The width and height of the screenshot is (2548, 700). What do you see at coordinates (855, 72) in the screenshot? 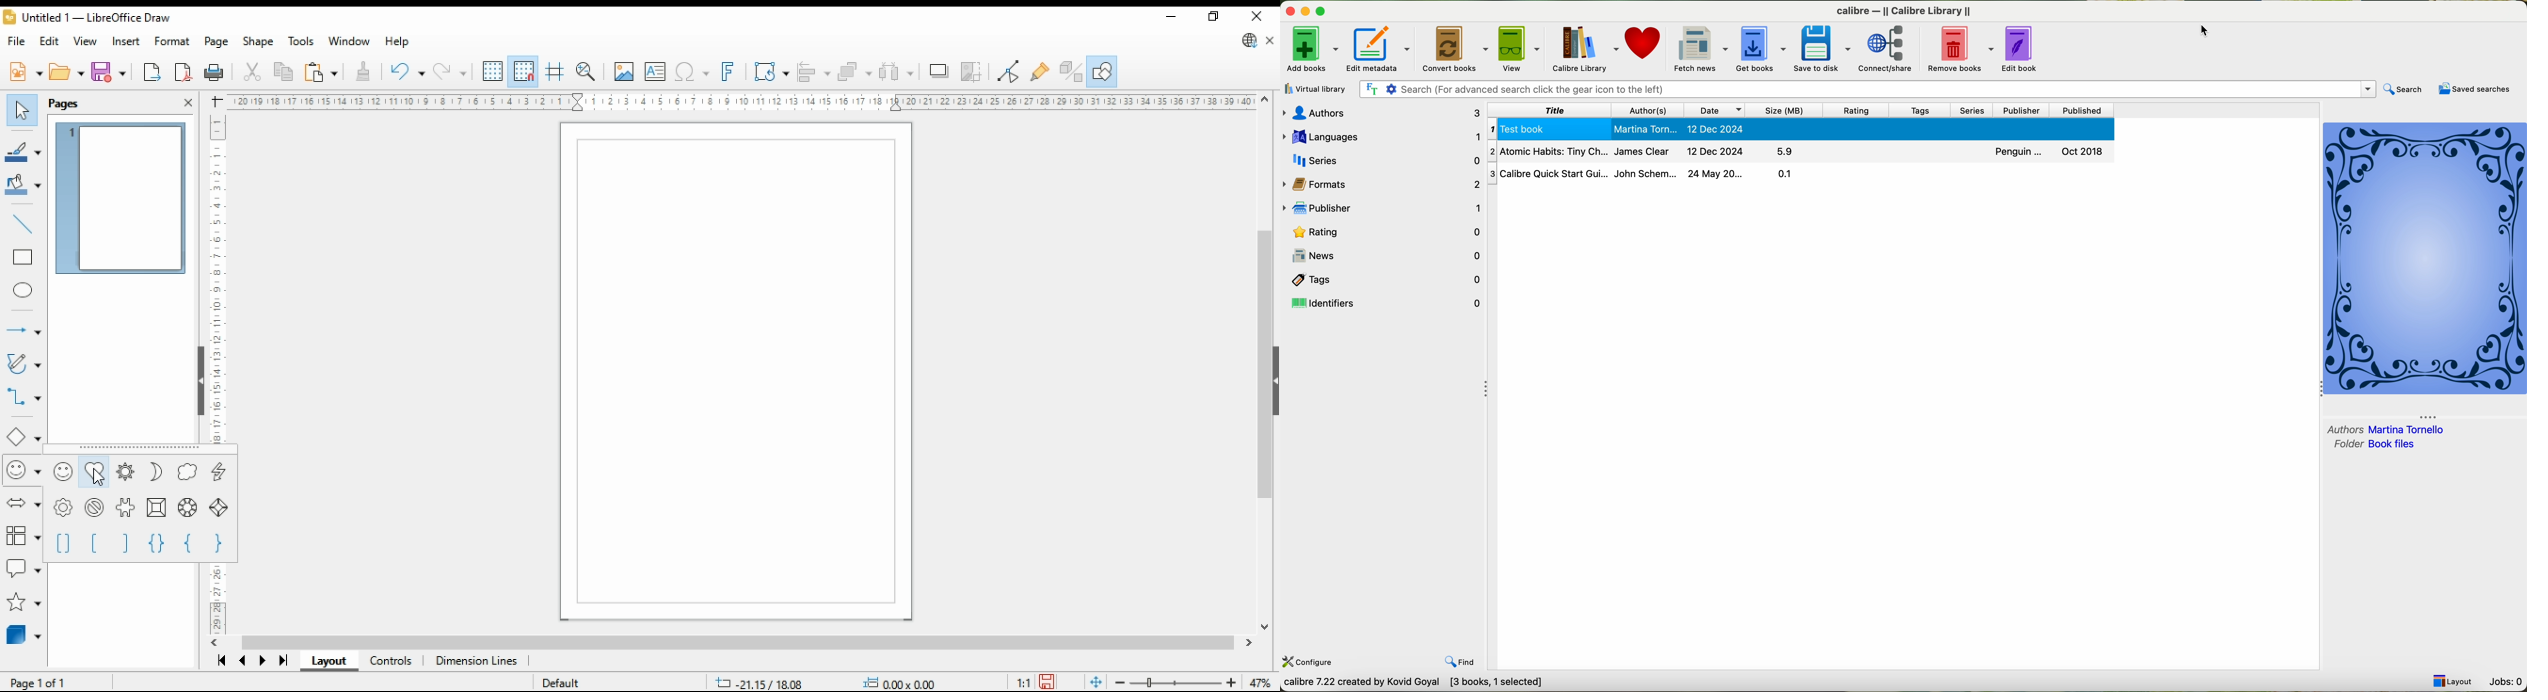
I see `arrange` at bounding box center [855, 72].